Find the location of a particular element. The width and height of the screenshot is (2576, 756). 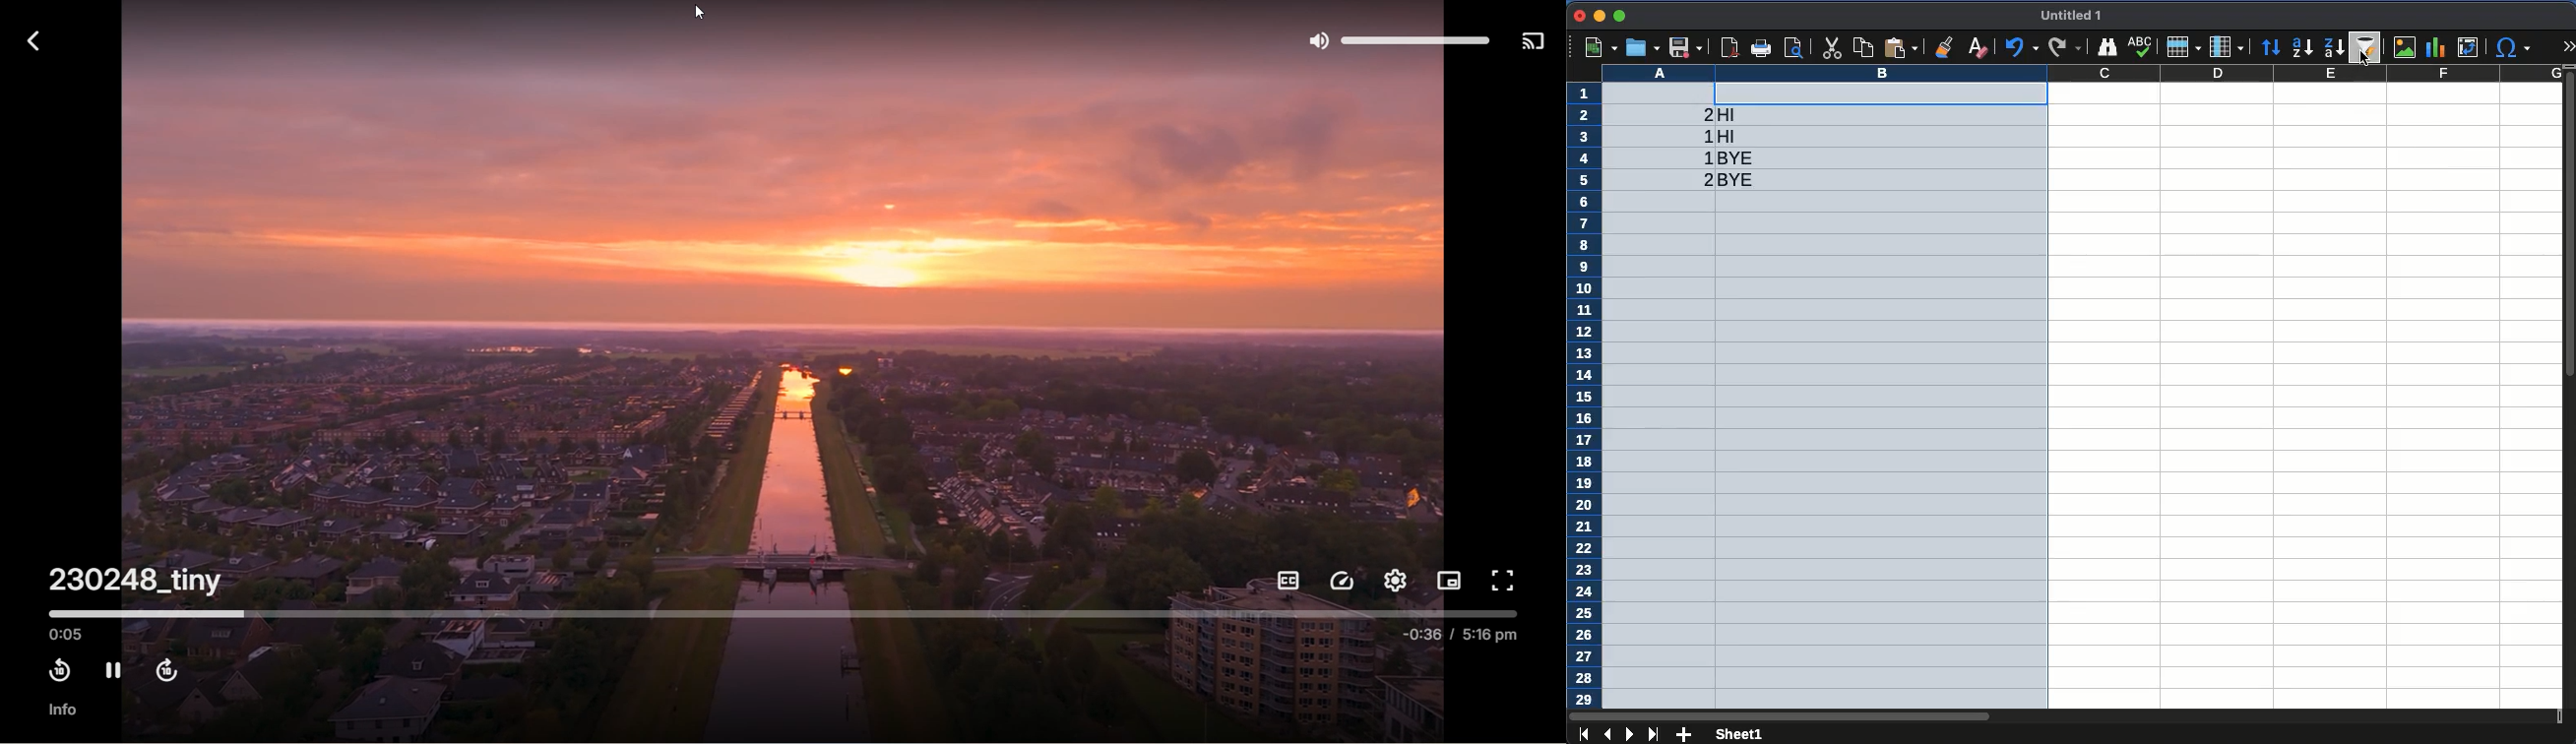

rewind is located at coordinates (55, 671).